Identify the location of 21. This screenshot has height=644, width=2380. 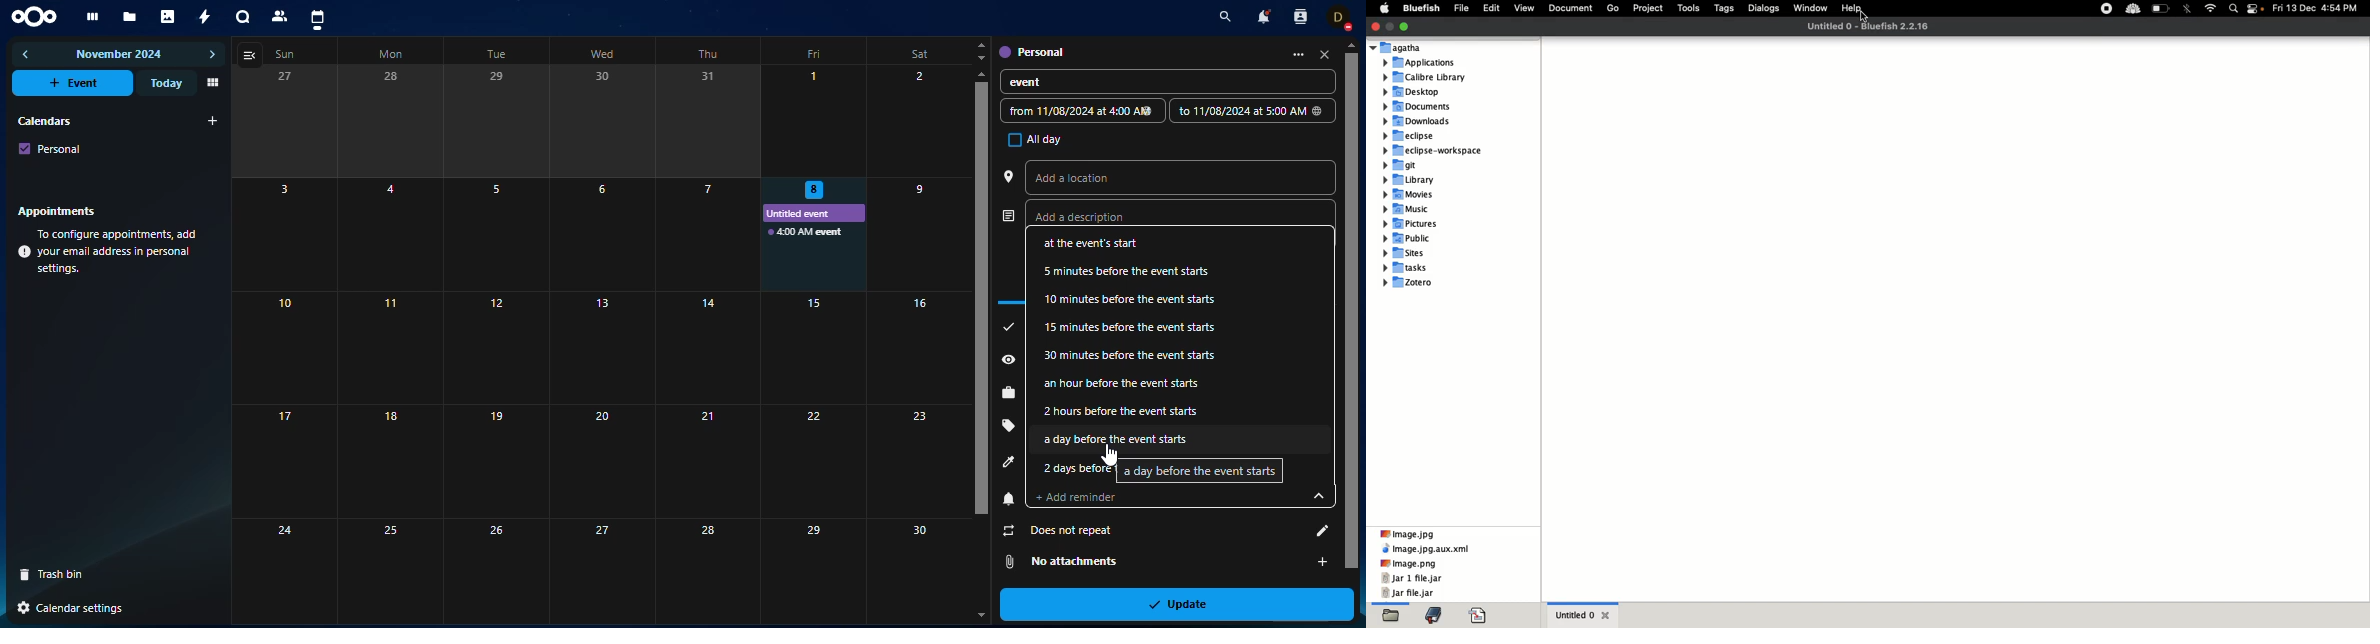
(707, 460).